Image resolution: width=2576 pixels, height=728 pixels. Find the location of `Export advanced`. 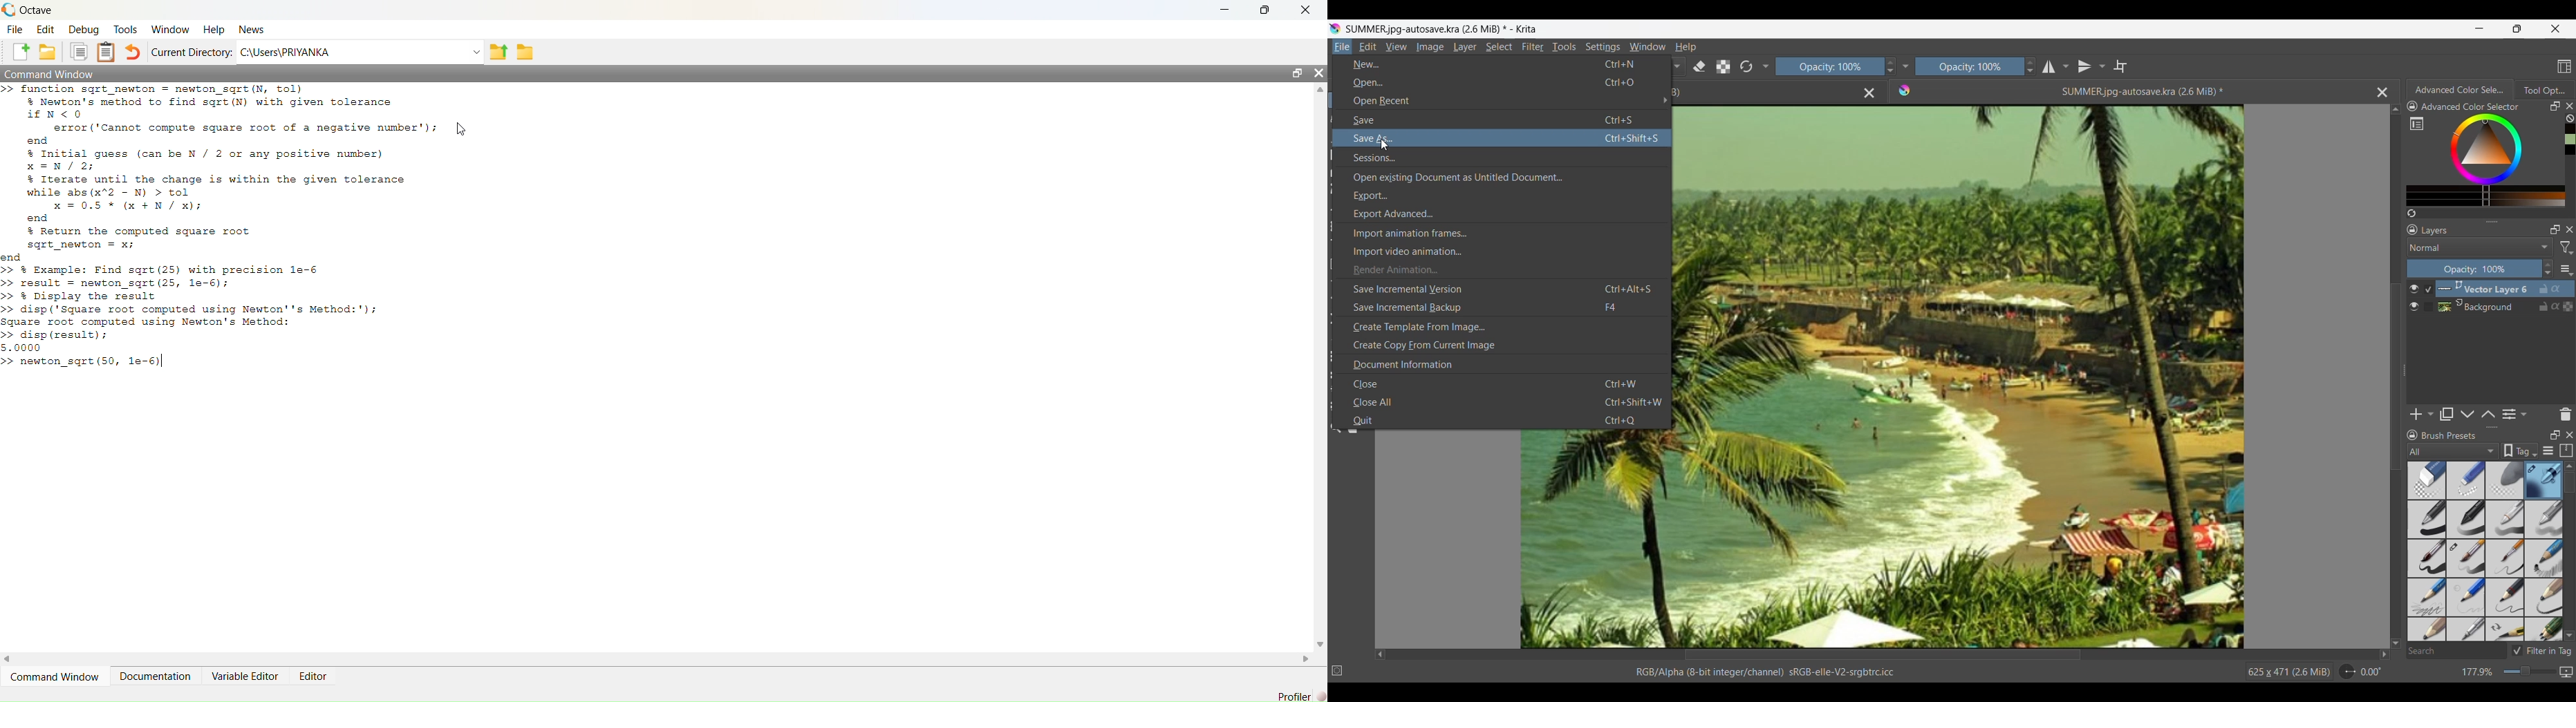

Export advanced is located at coordinates (1503, 214).